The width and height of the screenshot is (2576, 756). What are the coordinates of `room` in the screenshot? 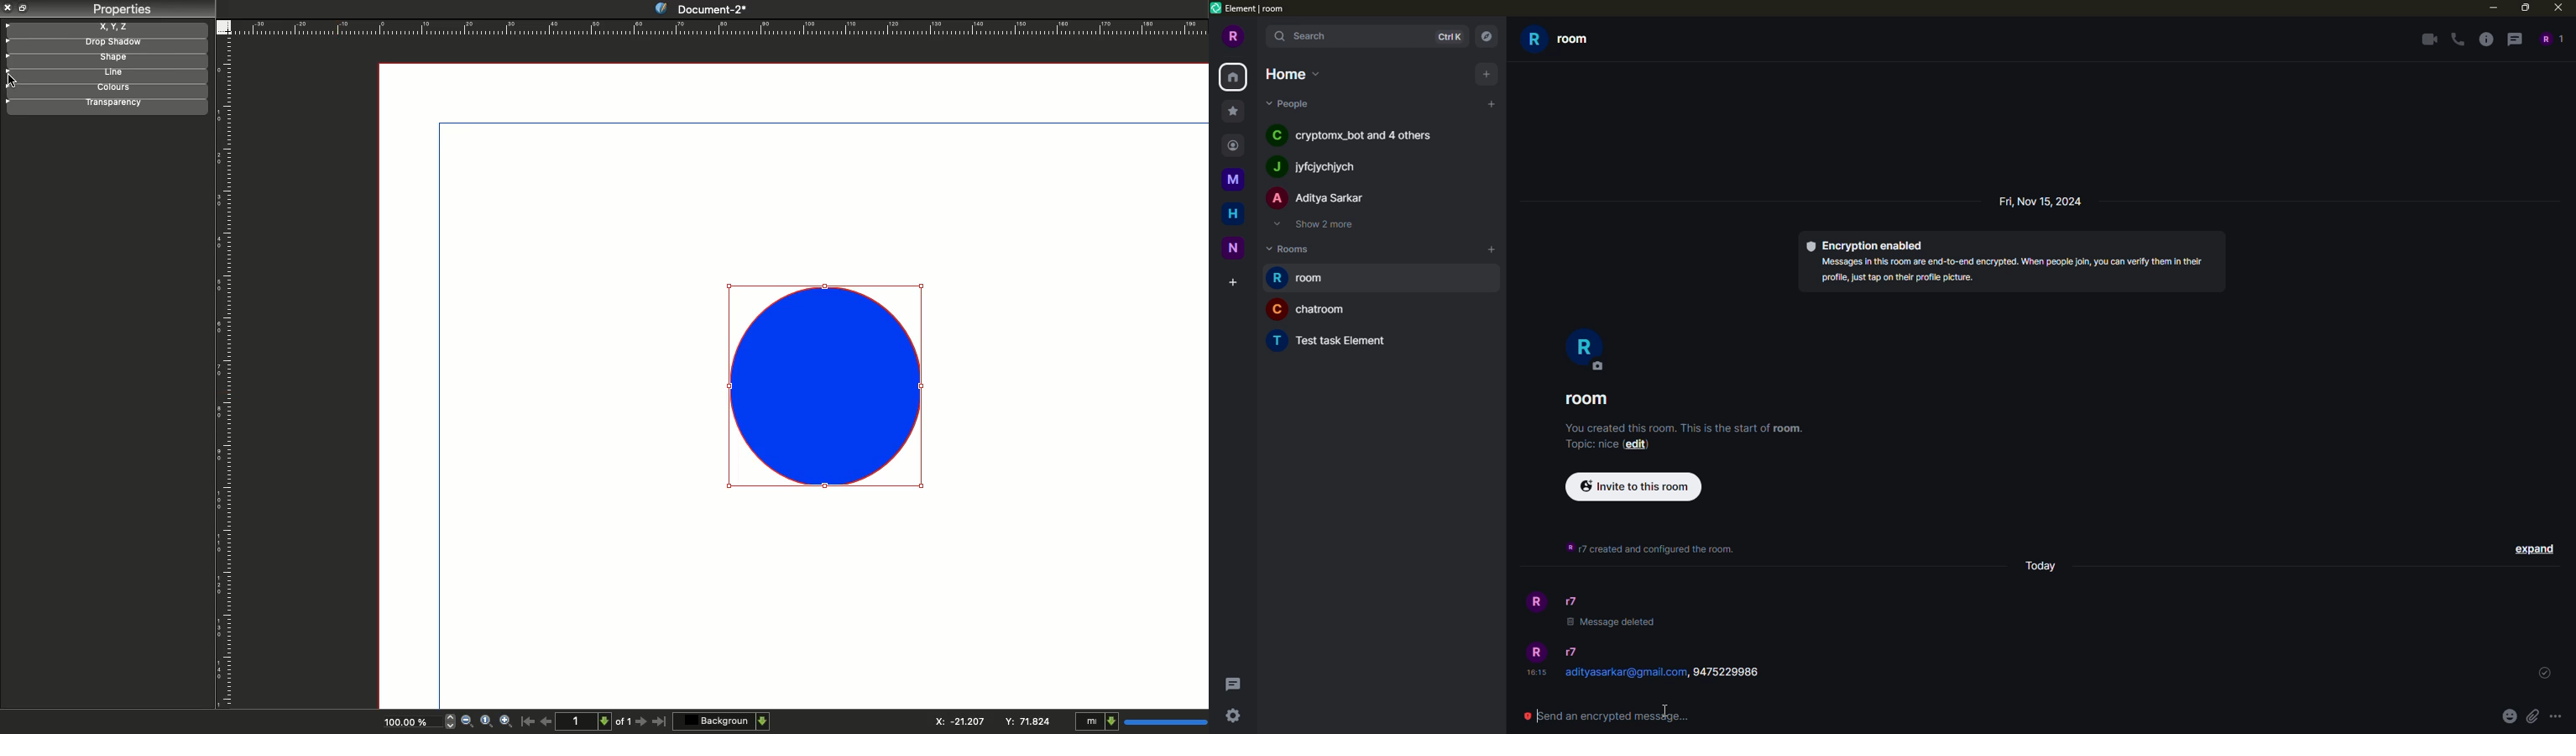 It's located at (1333, 340).